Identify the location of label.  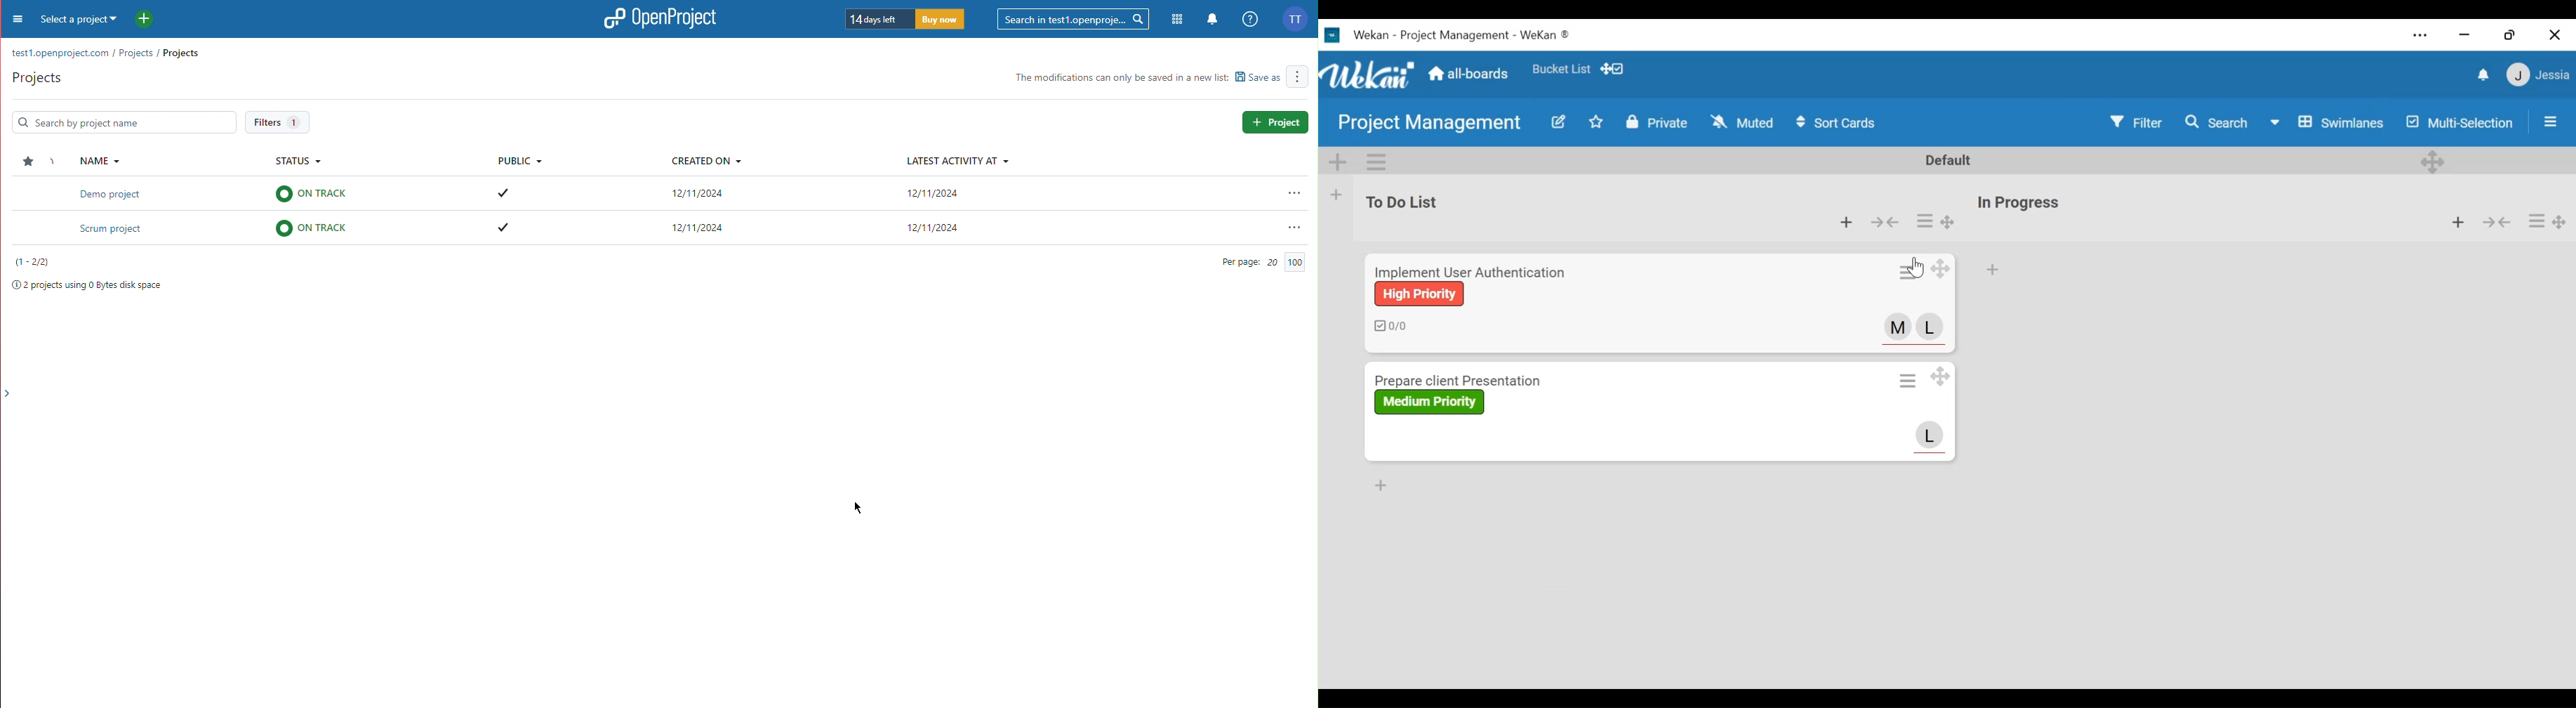
(1430, 402).